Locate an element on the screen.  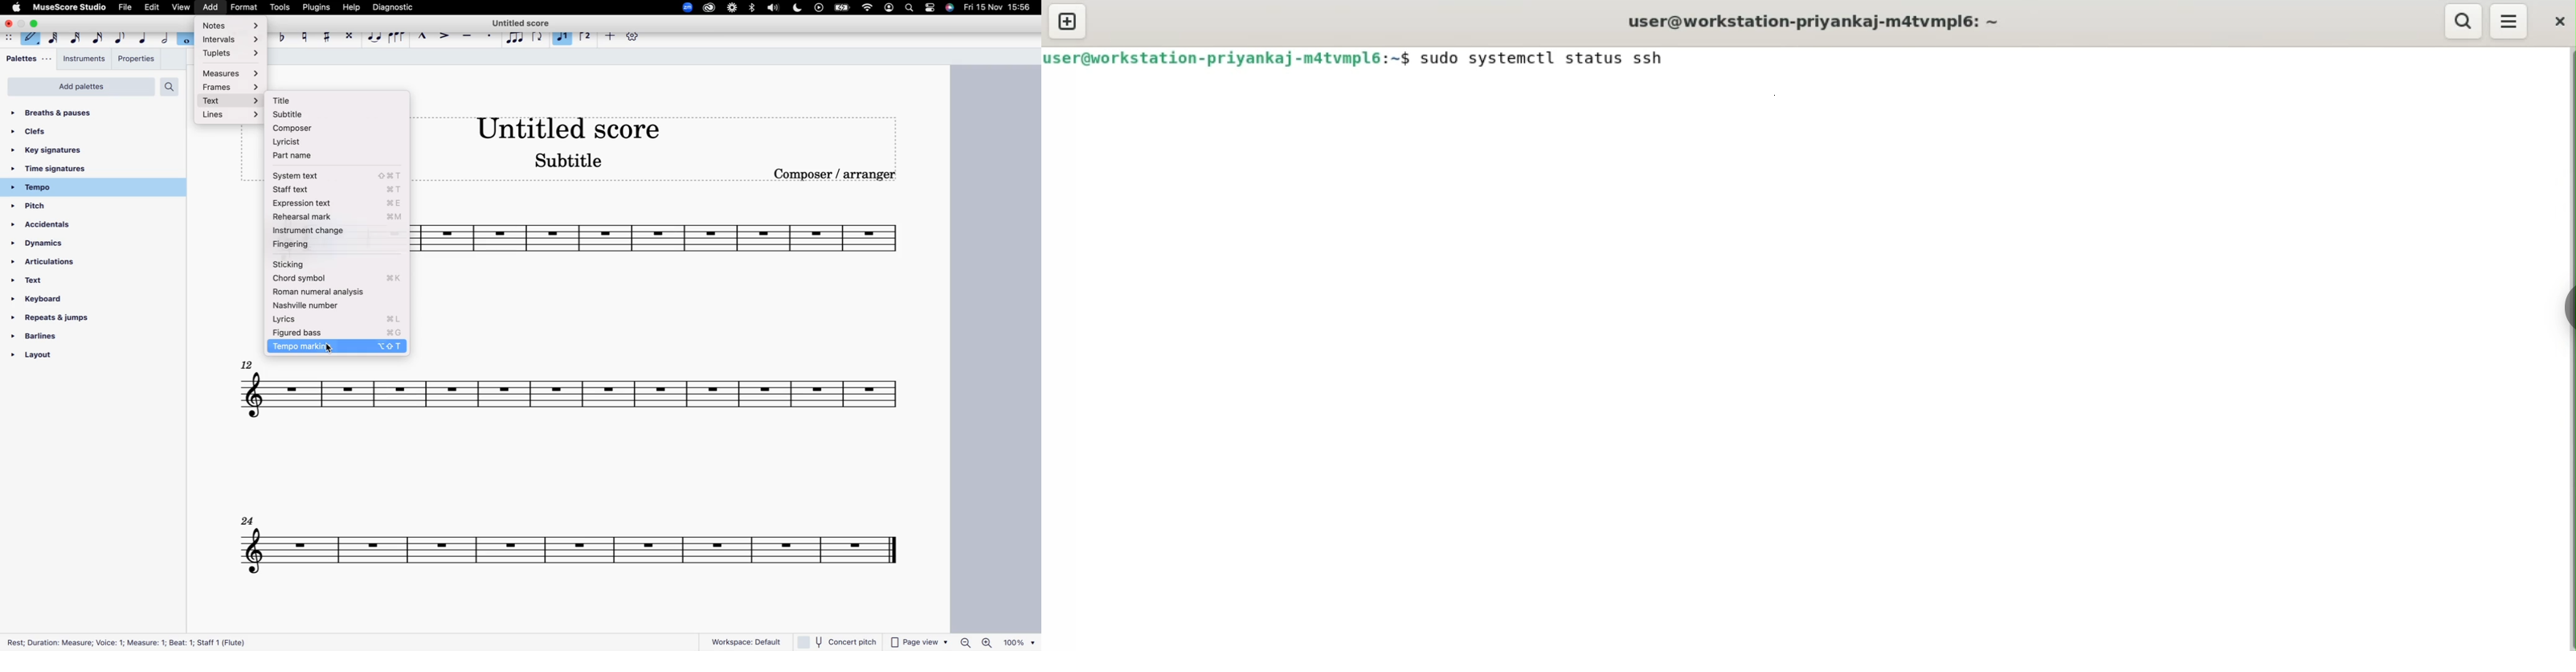
tenuto is located at coordinates (466, 36).